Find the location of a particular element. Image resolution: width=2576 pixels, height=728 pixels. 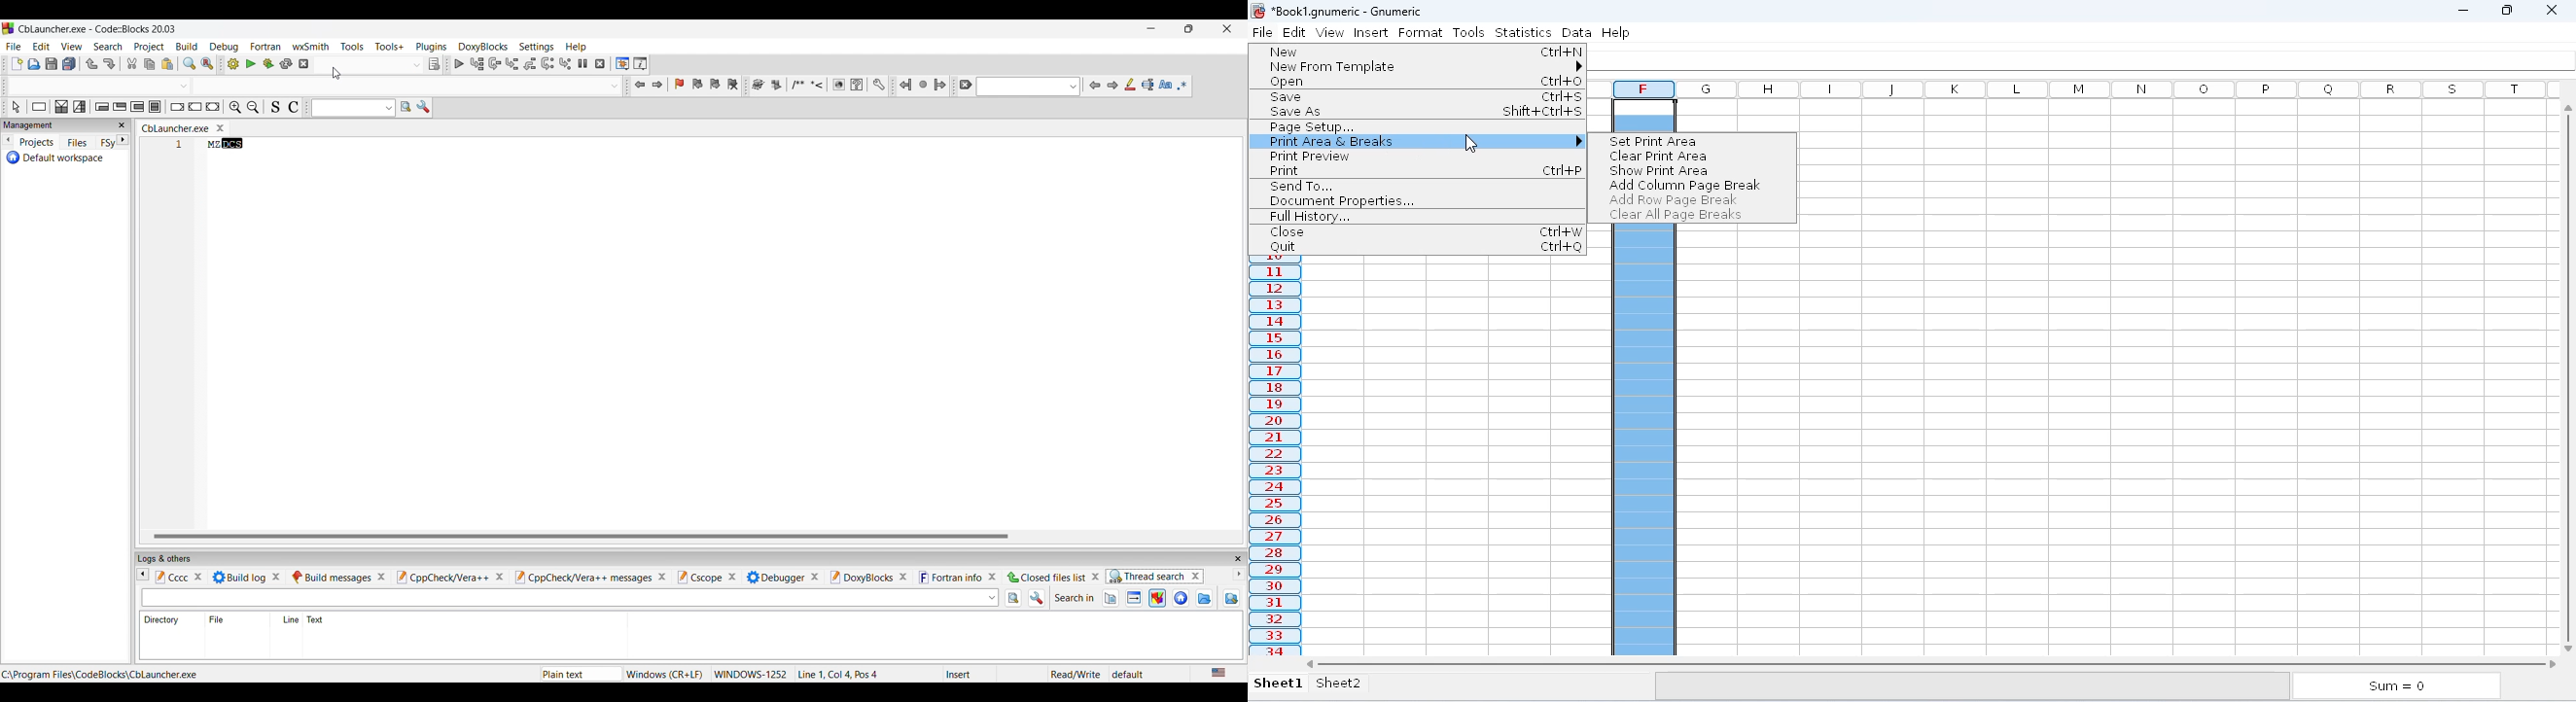

tools is located at coordinates (1468, 31).